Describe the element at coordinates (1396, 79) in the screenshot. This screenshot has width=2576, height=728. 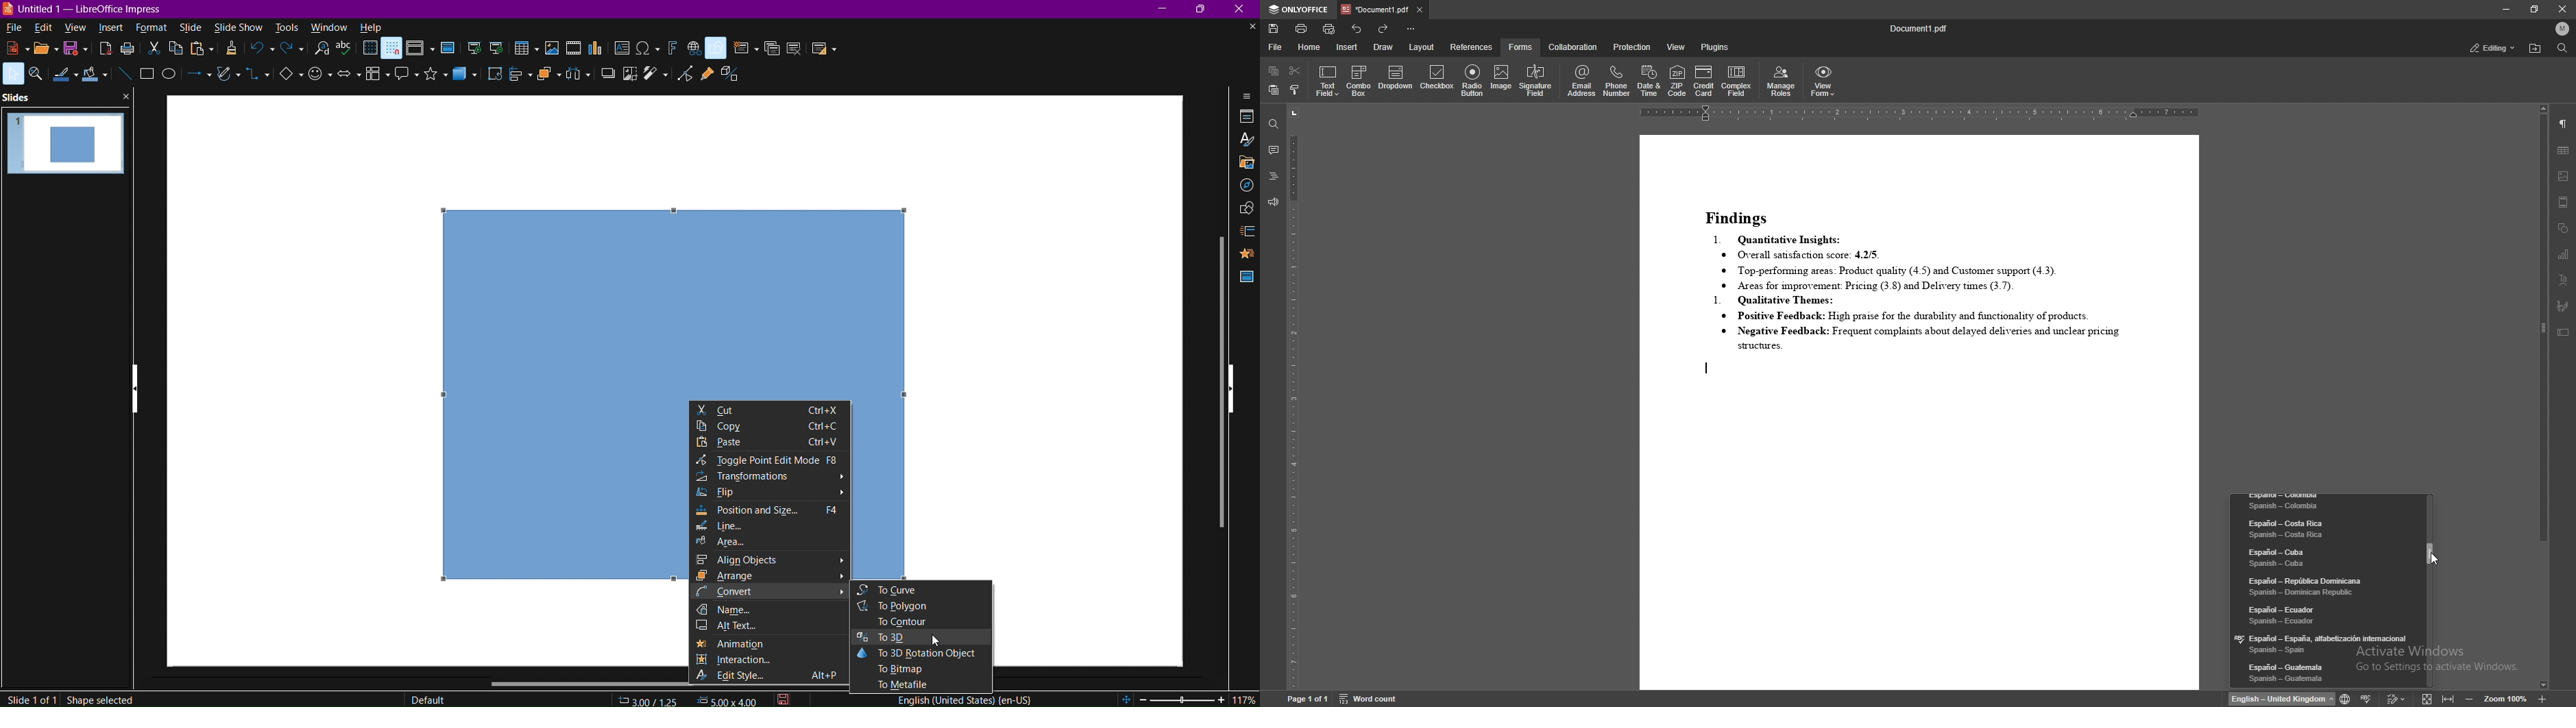
I see `dropdown` at that location.